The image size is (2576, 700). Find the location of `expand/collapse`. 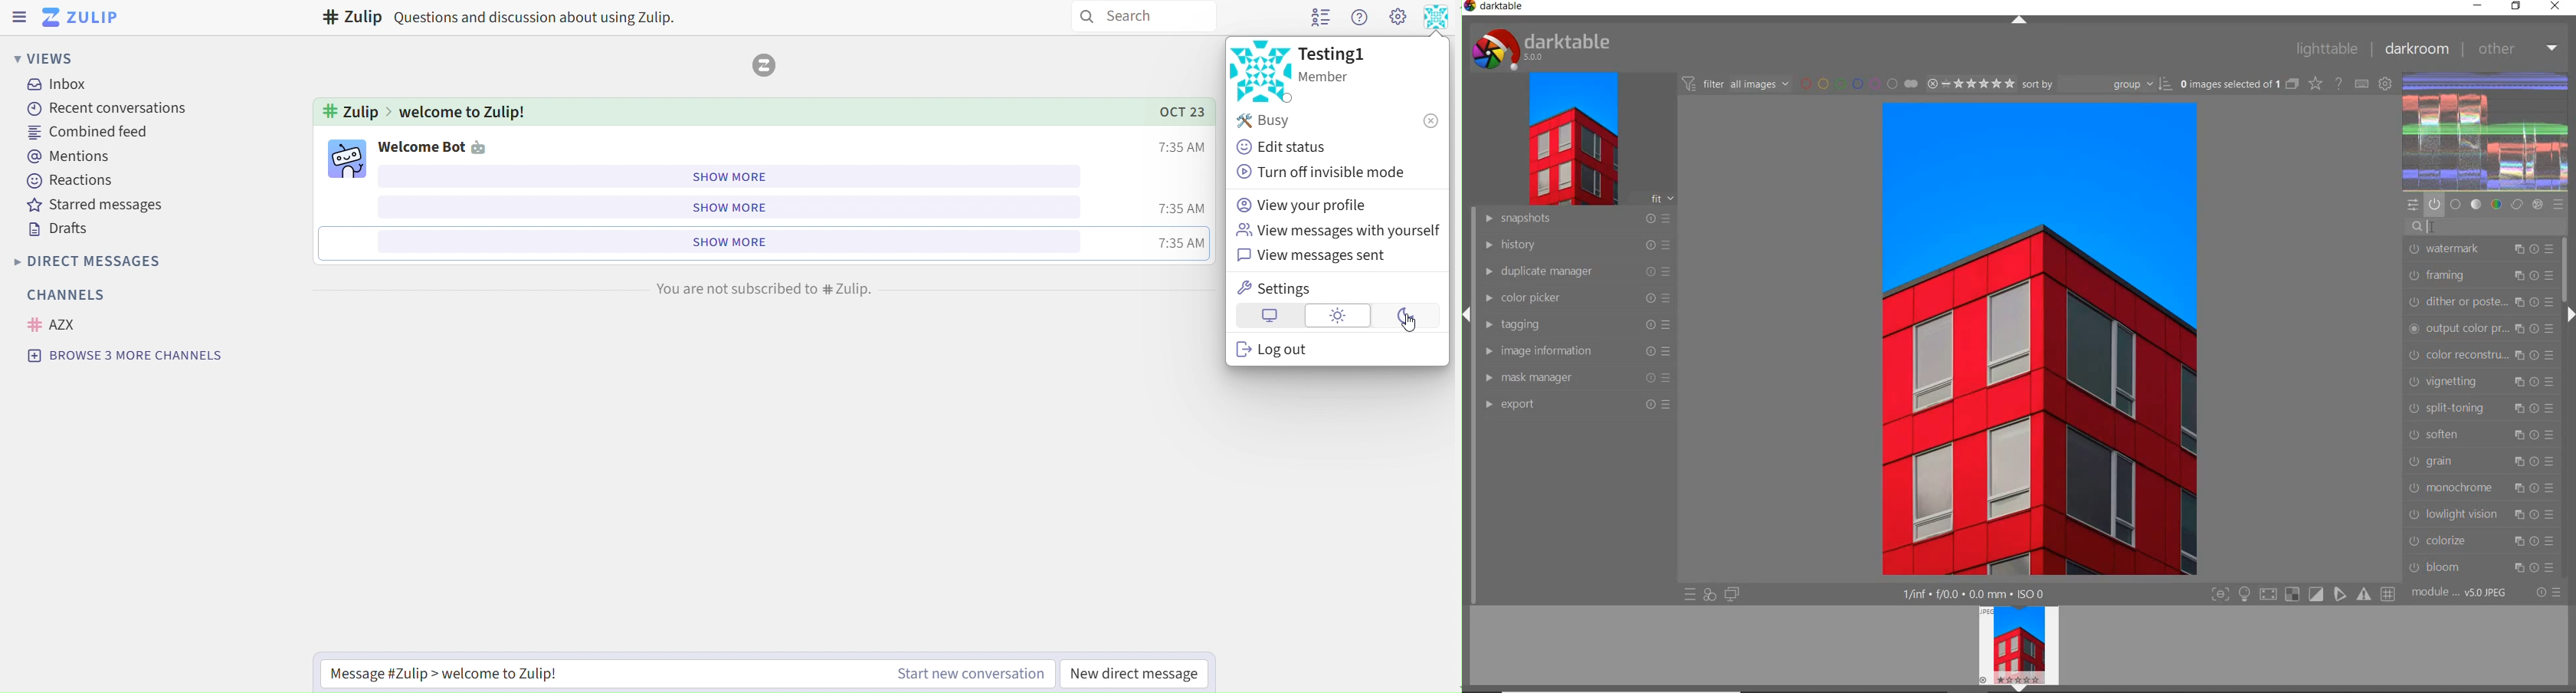

expand/collapse is located at coordinates (1469, 315).